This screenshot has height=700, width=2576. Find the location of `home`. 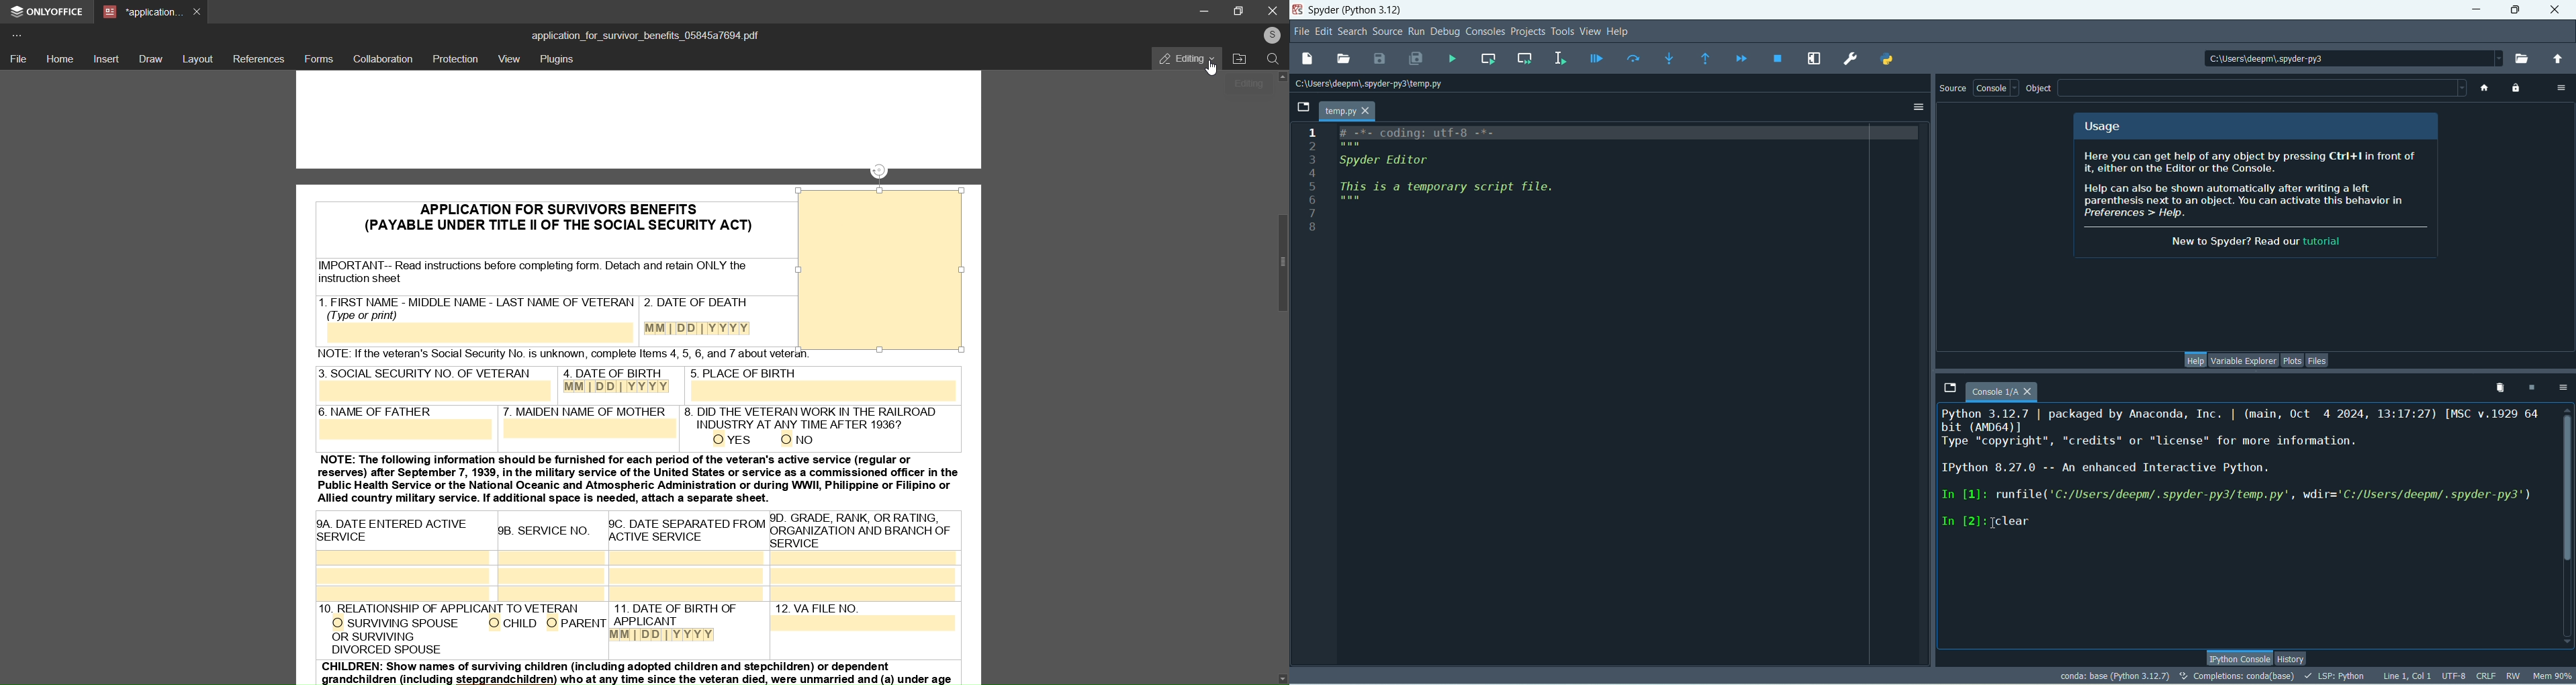

home is located at coordinates (2484, 88).